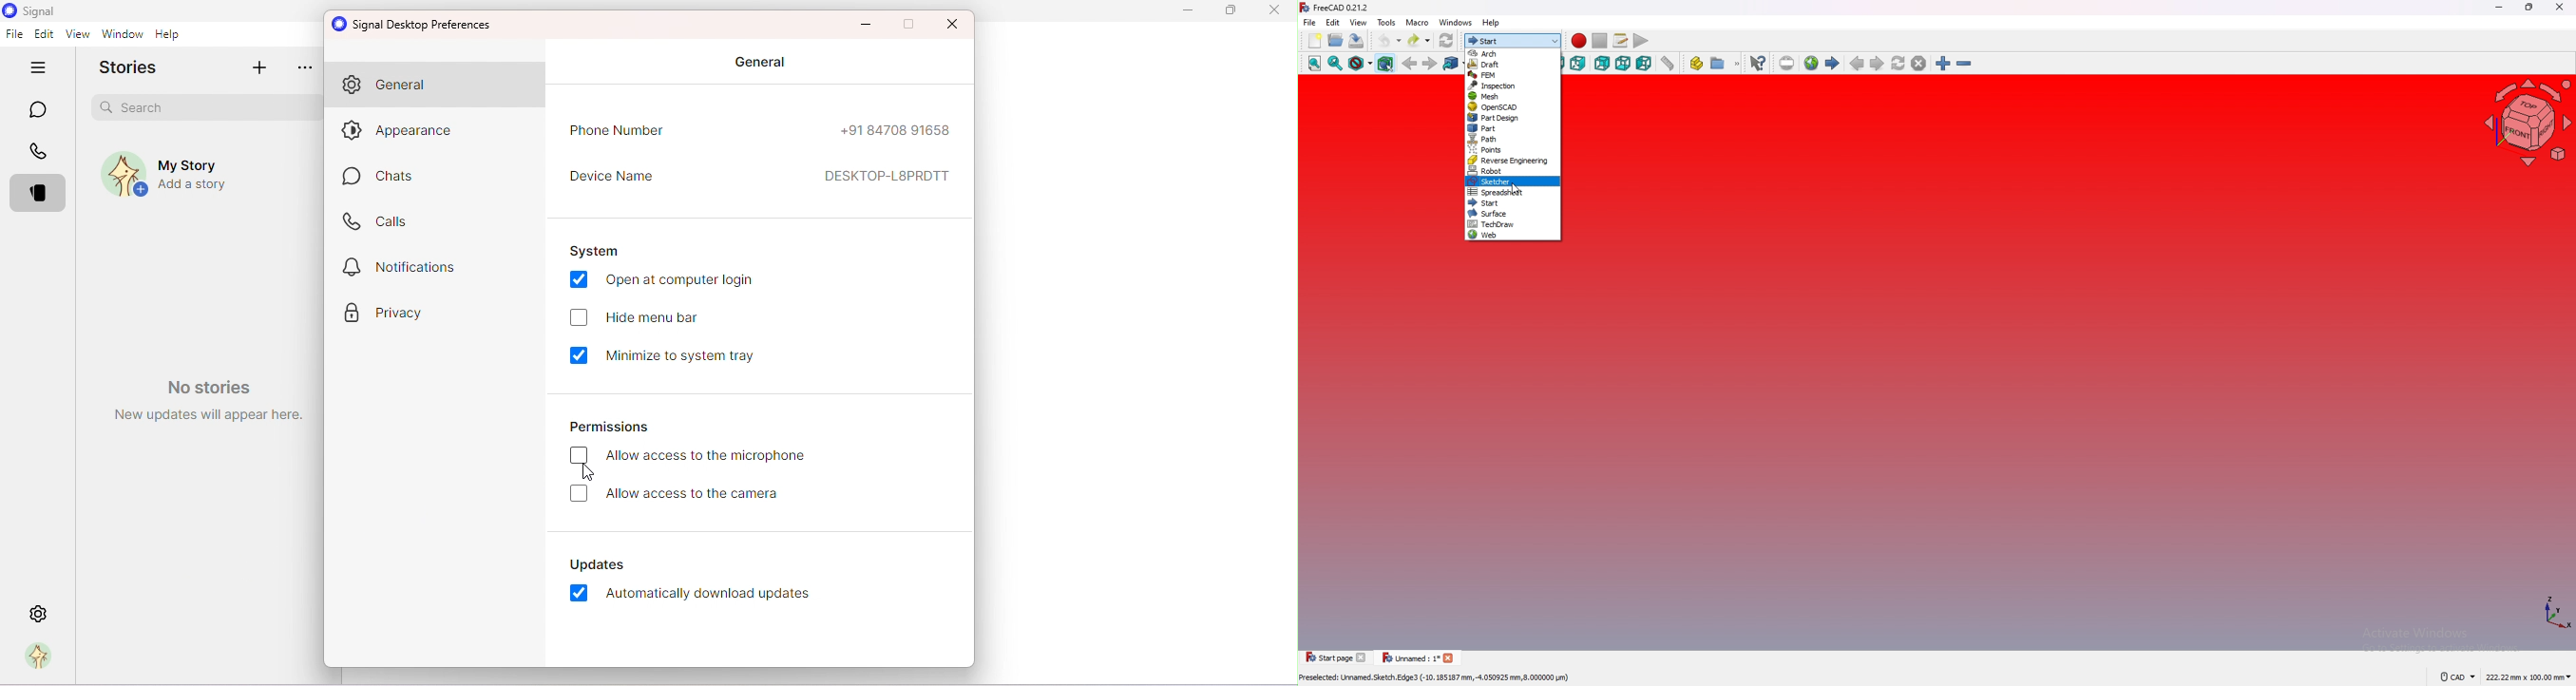  Describe the element at coordinates (168, 36) in the screenshot. I see `Help` at that location.